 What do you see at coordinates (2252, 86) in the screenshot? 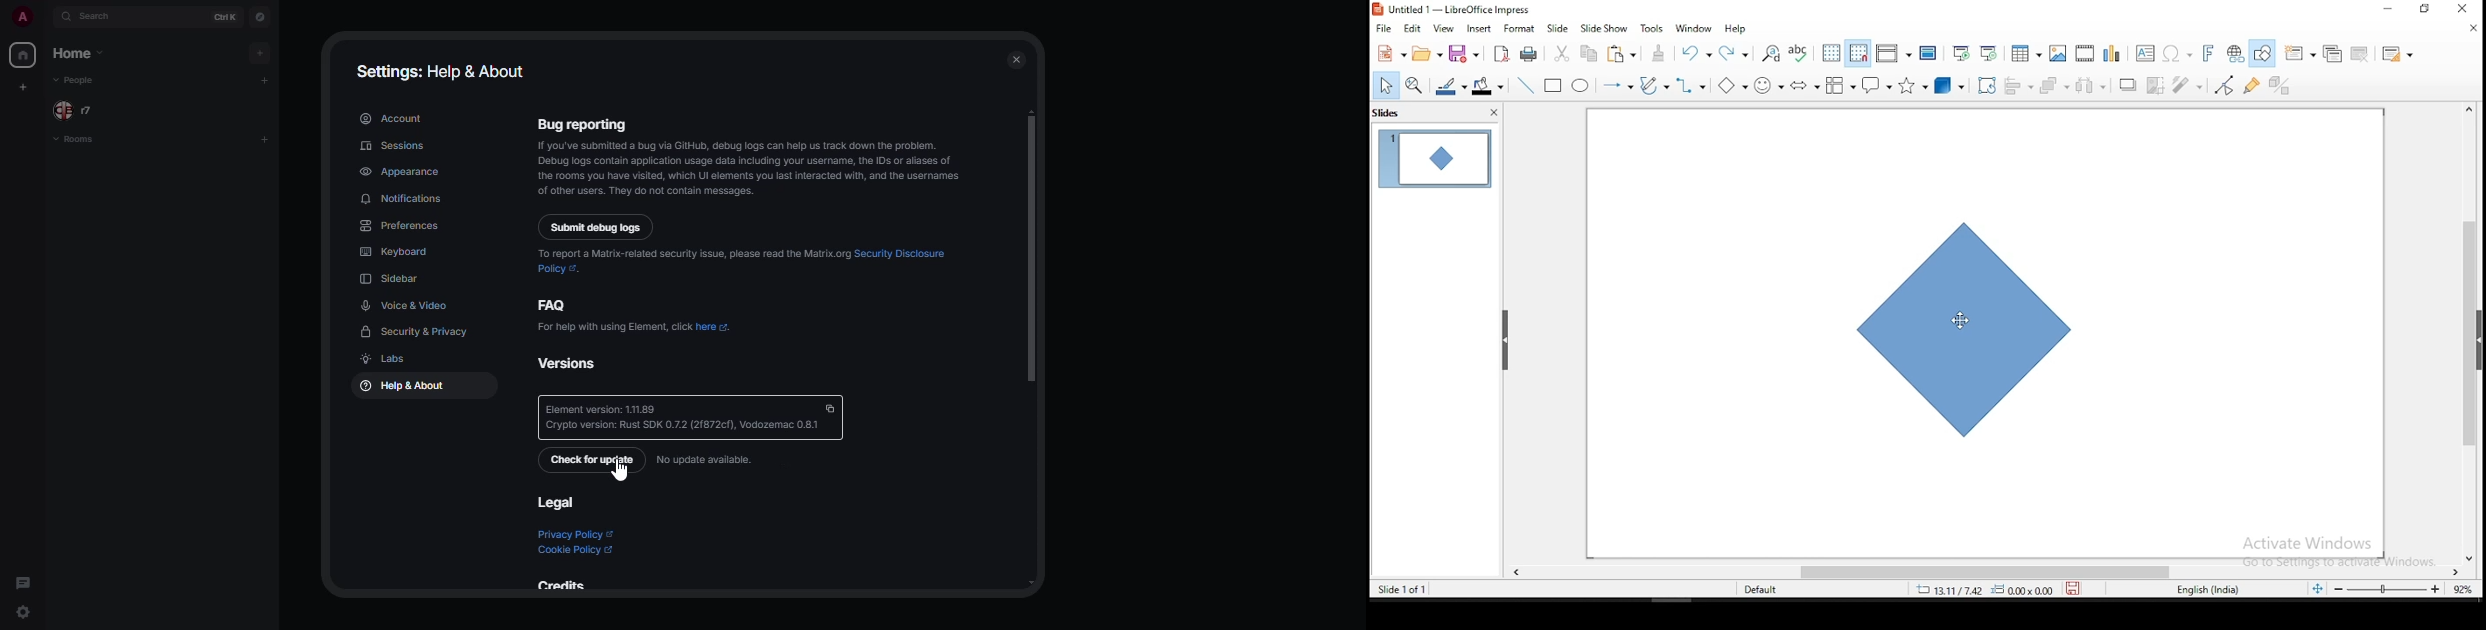
I see `show gluepoint functions` at bounding box center [2252, 86].